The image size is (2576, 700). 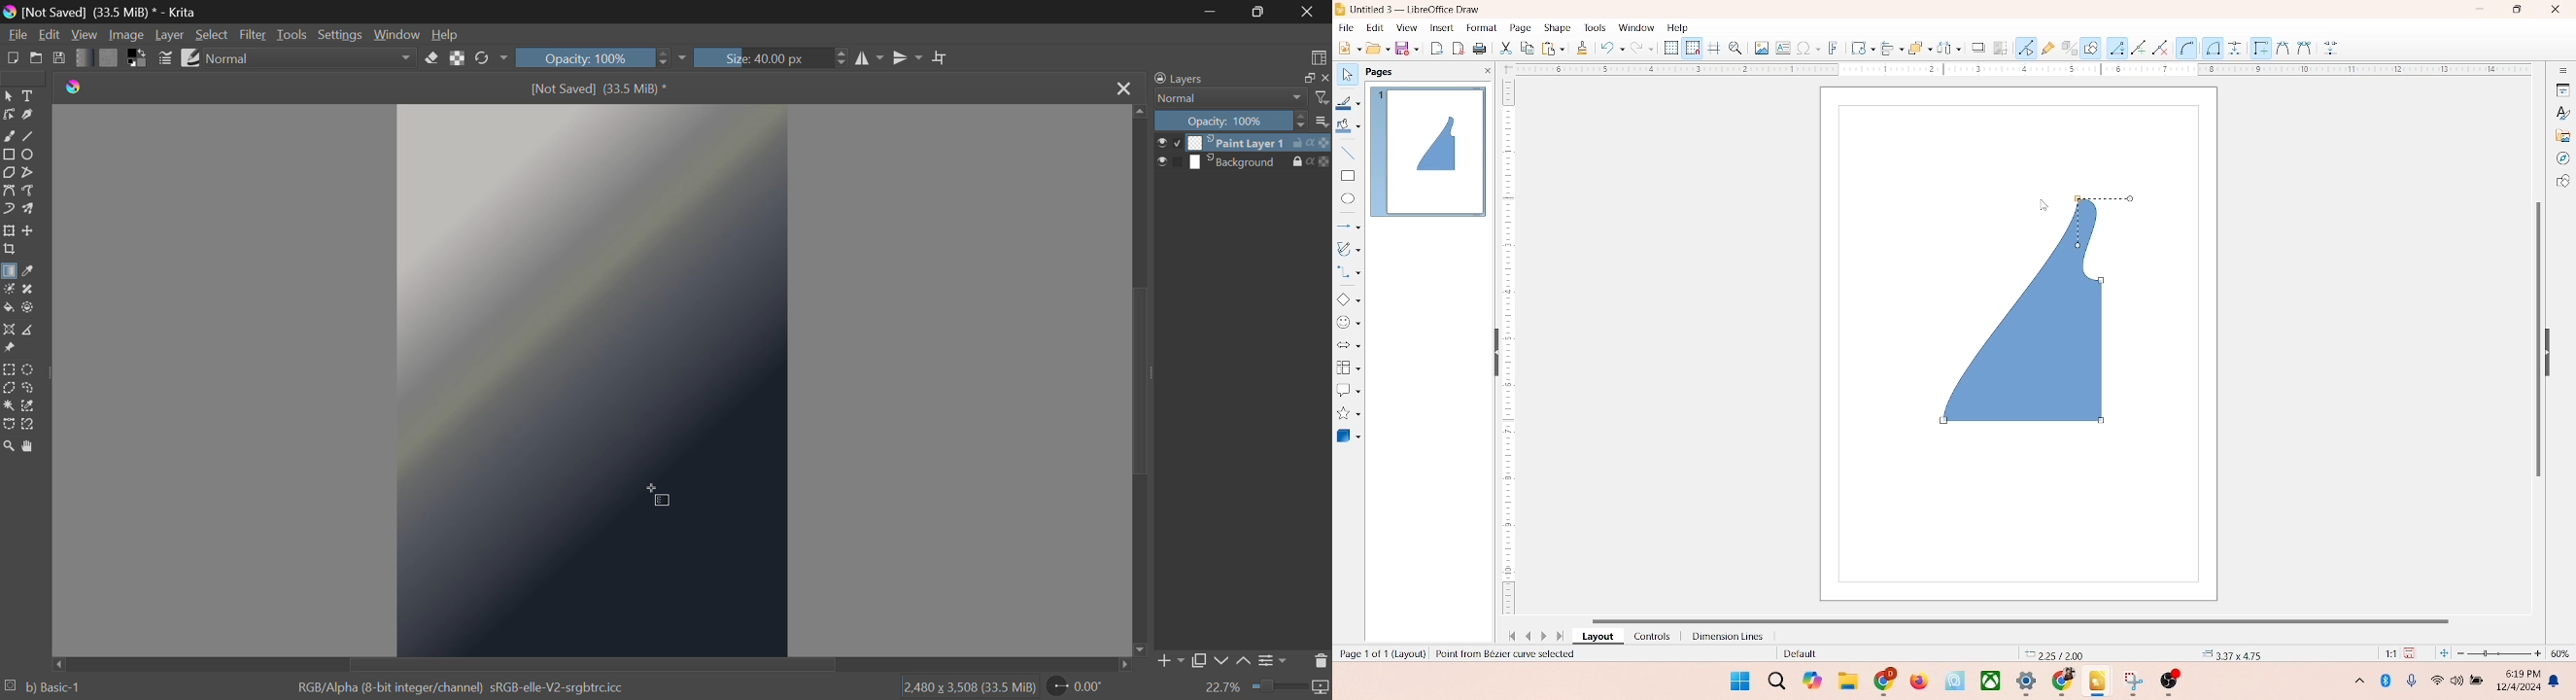 What do you see at coordinates (1527, 50) in the screenshot?
I see `copy` at bounding box center [1527, 50].